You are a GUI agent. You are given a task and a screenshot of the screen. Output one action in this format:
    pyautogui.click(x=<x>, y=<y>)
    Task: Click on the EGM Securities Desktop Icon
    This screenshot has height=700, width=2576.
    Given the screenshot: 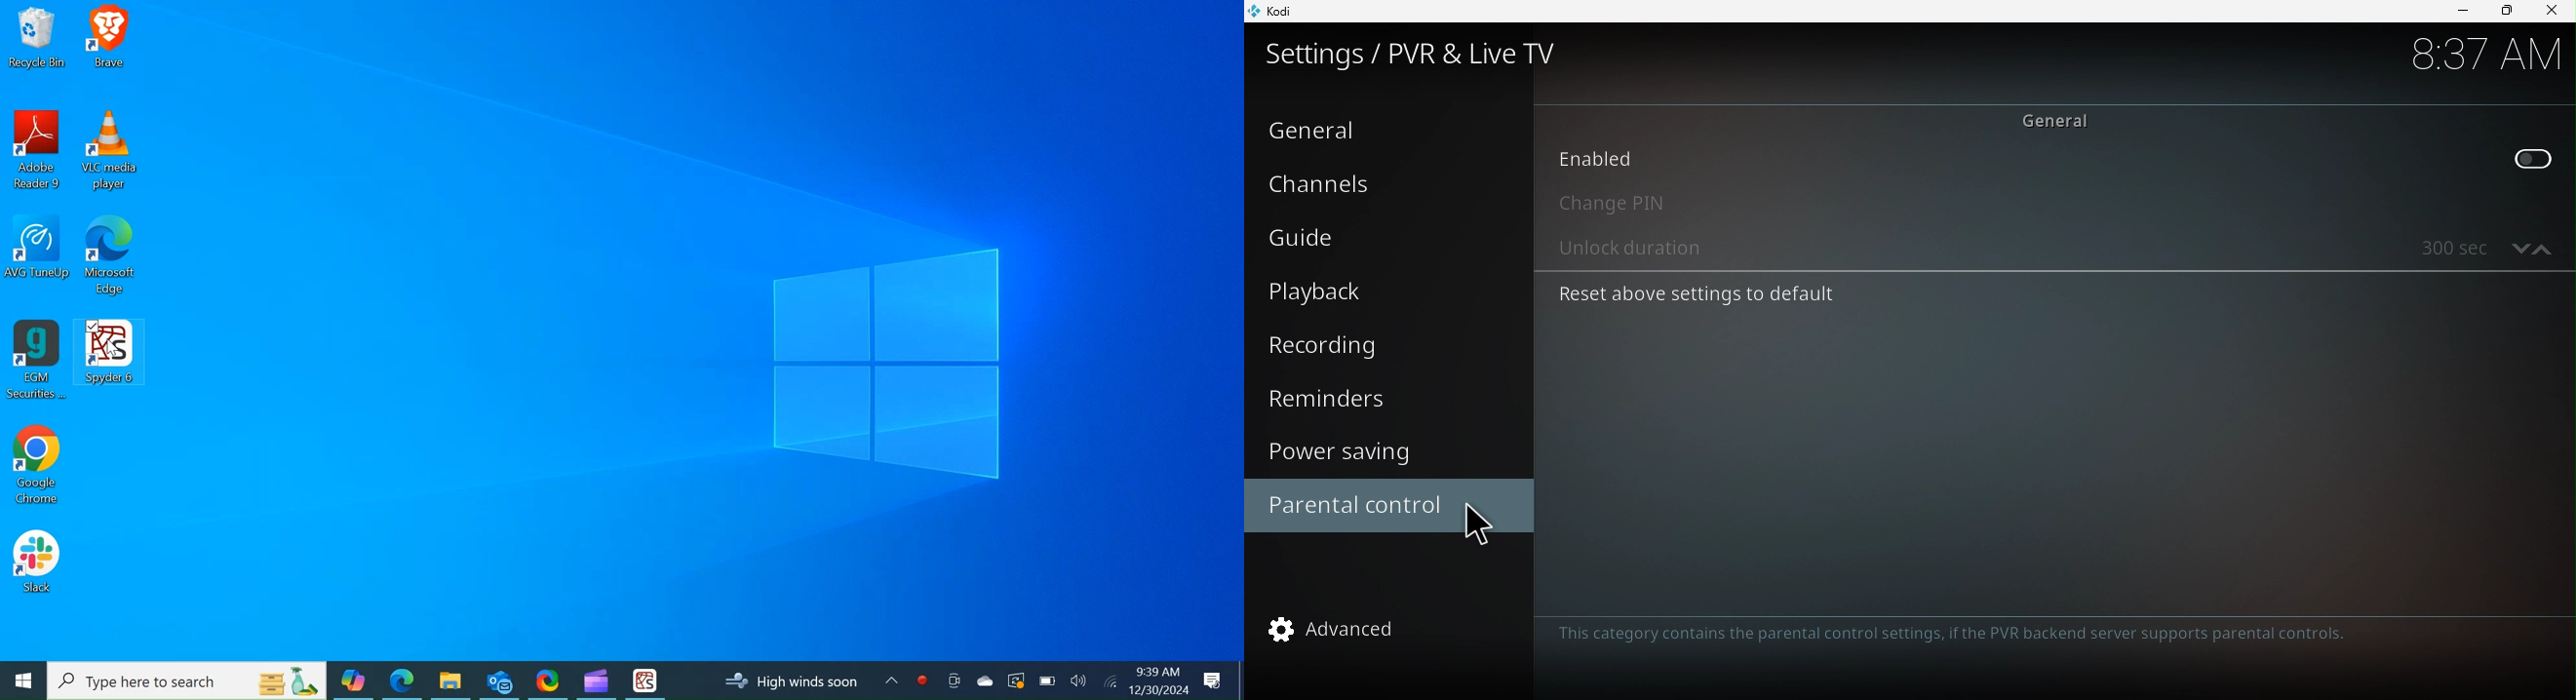 What is the action you would take?
    pyautogui.click(x=36, y=361)
    